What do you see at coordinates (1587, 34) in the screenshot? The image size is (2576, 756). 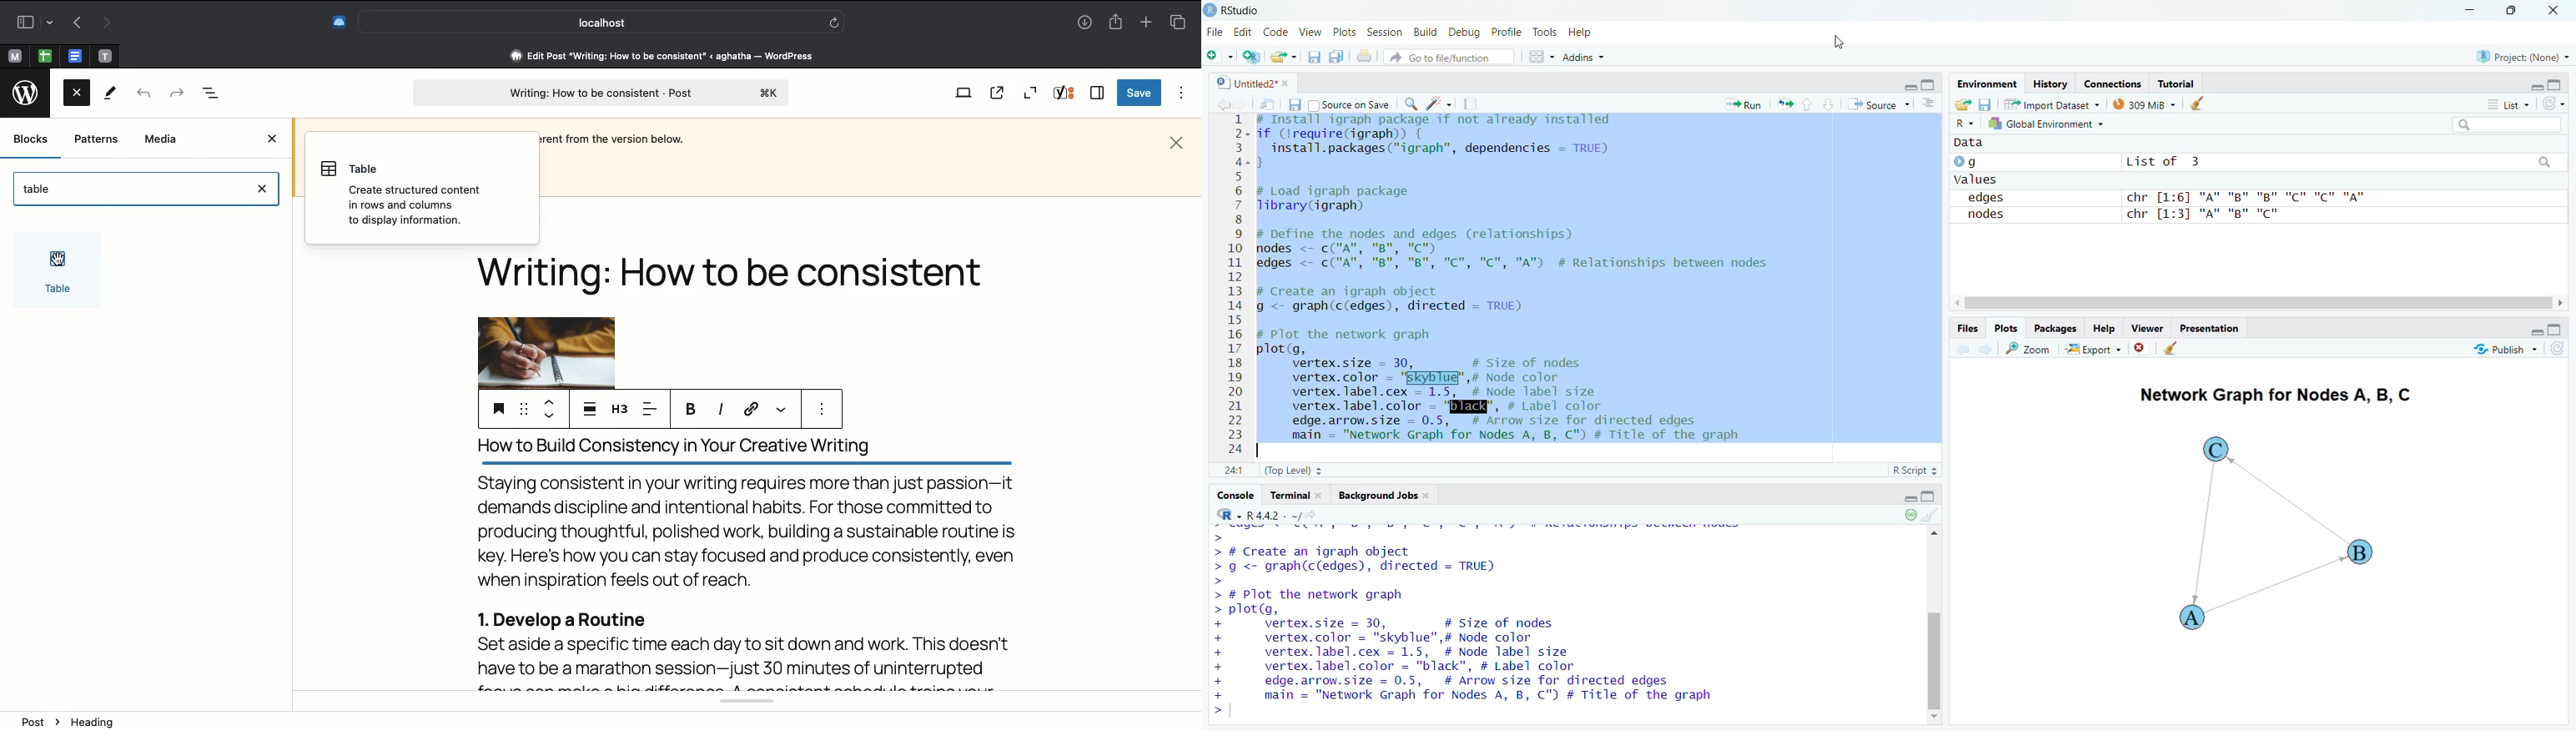 I see `Help` at bounding box center [1587, 34].